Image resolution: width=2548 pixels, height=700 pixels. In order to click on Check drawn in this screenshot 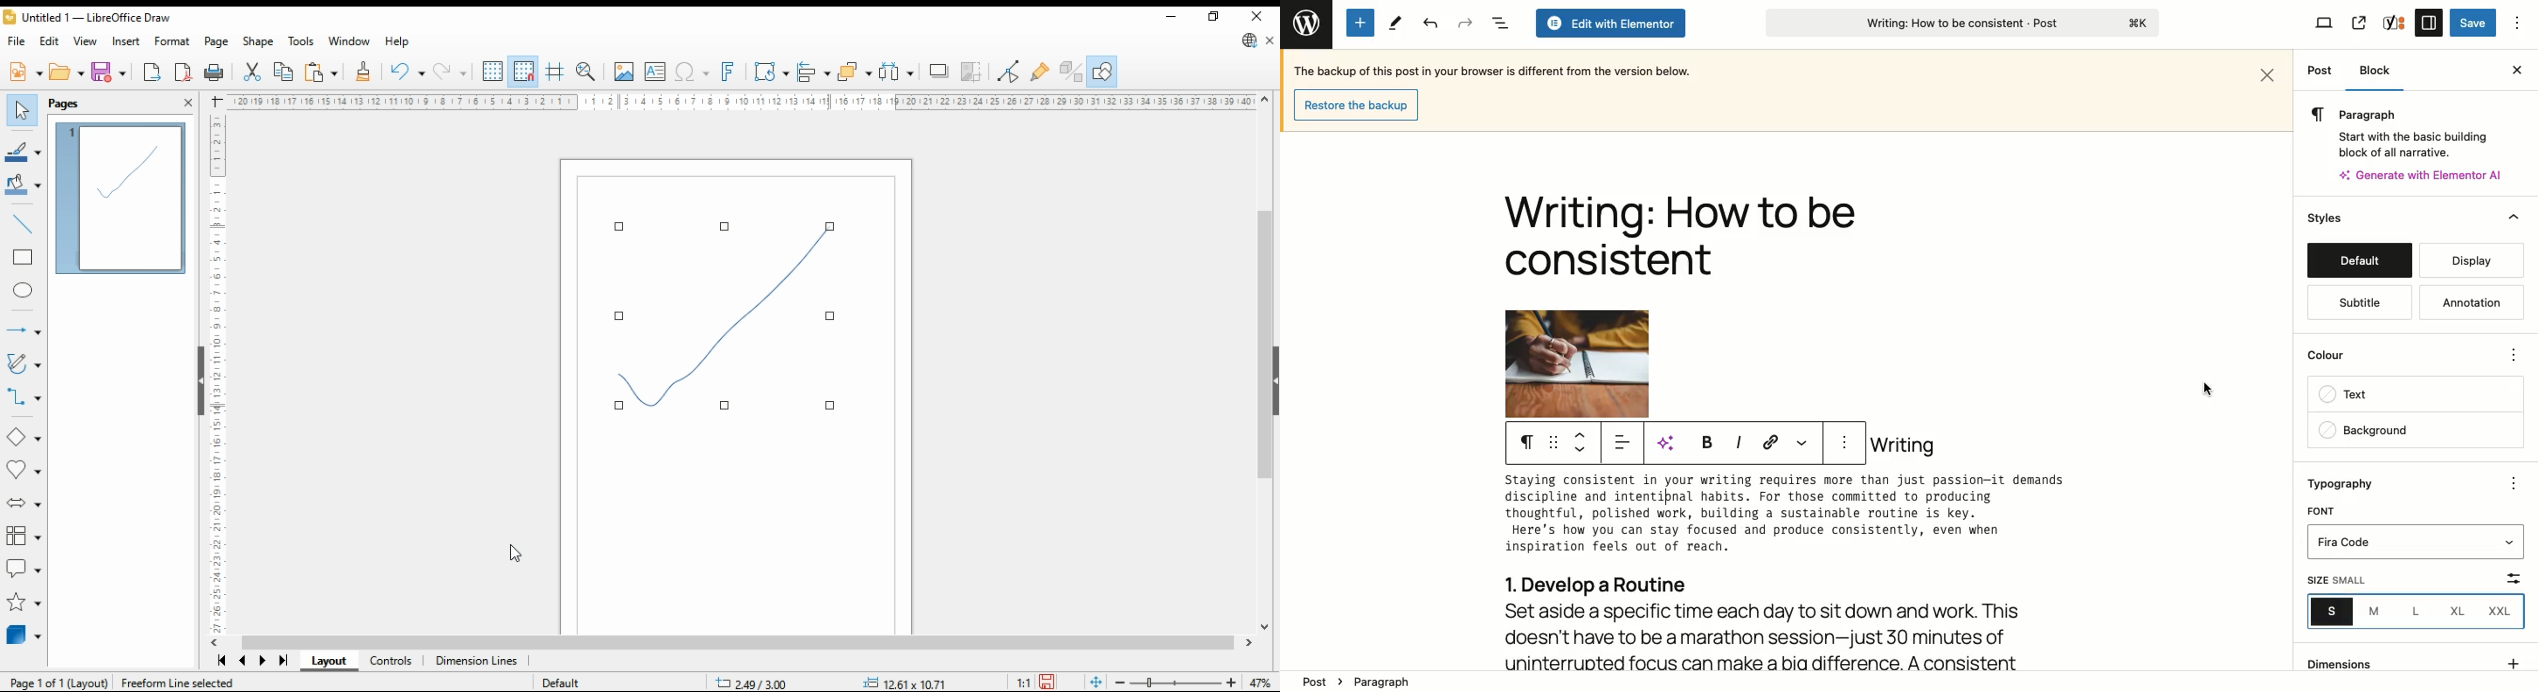, I will do `click(731, 315)`.